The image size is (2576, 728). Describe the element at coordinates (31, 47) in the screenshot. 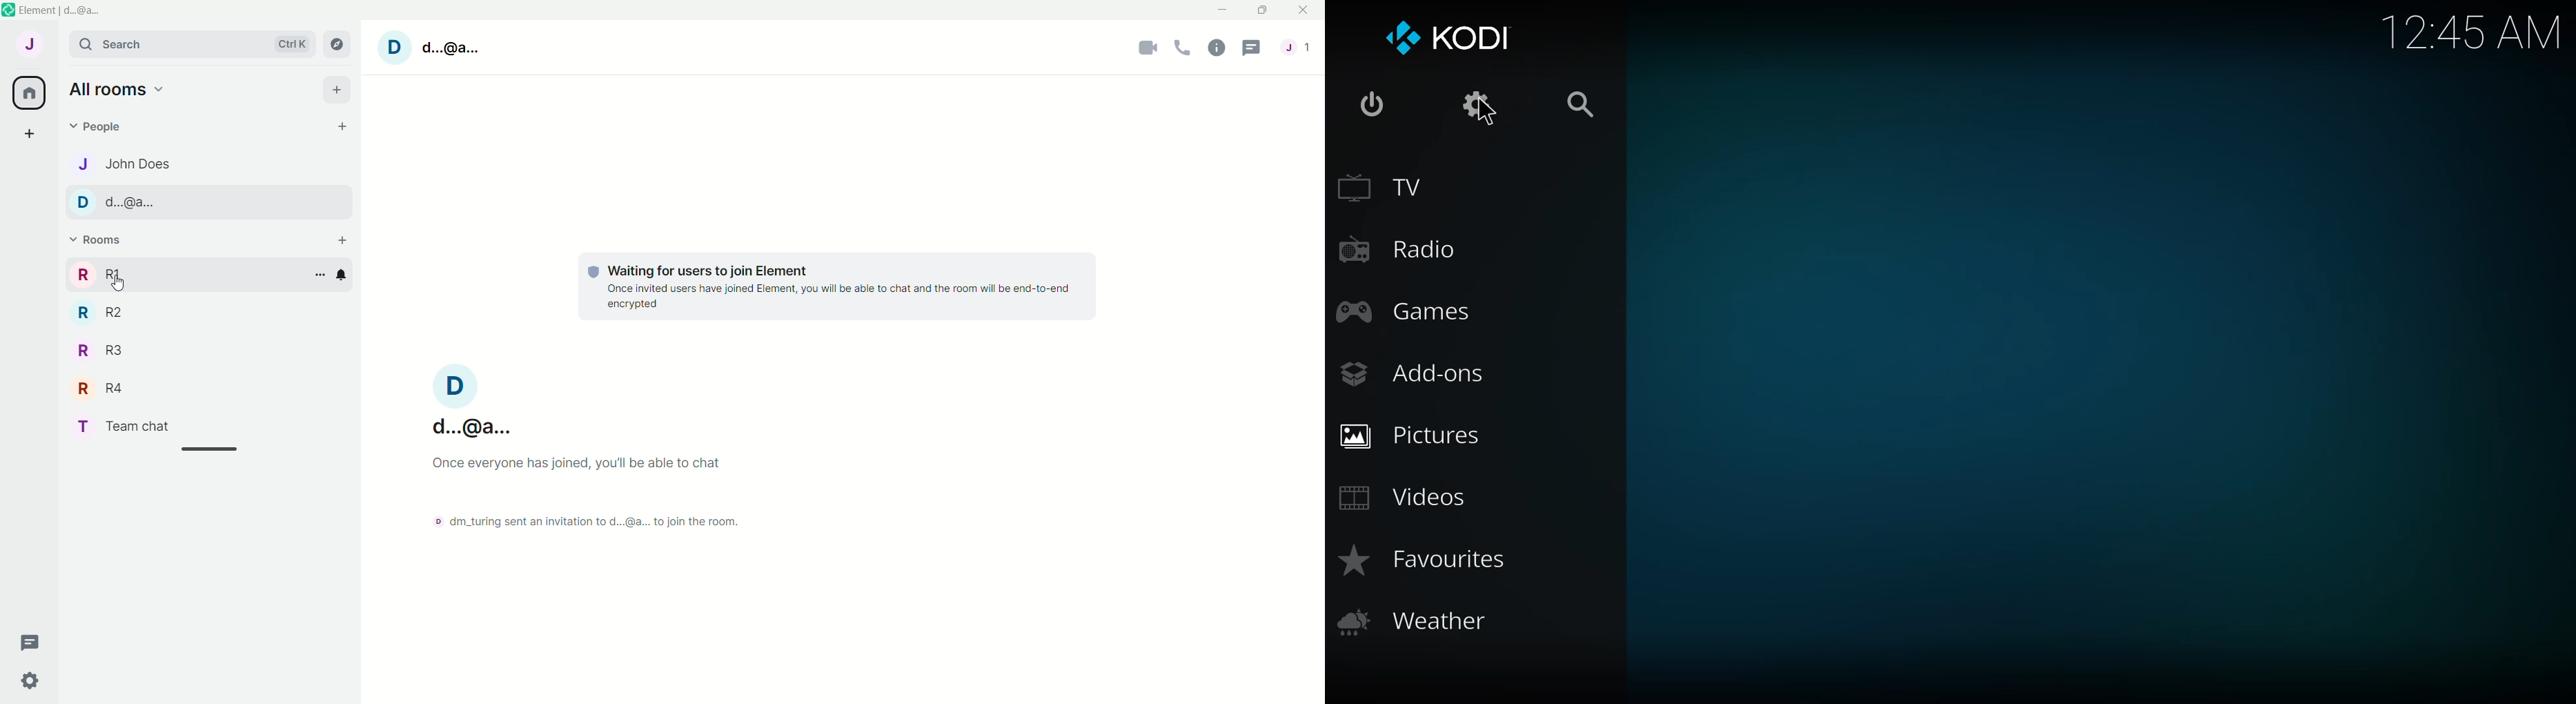

I see `account` at that location.